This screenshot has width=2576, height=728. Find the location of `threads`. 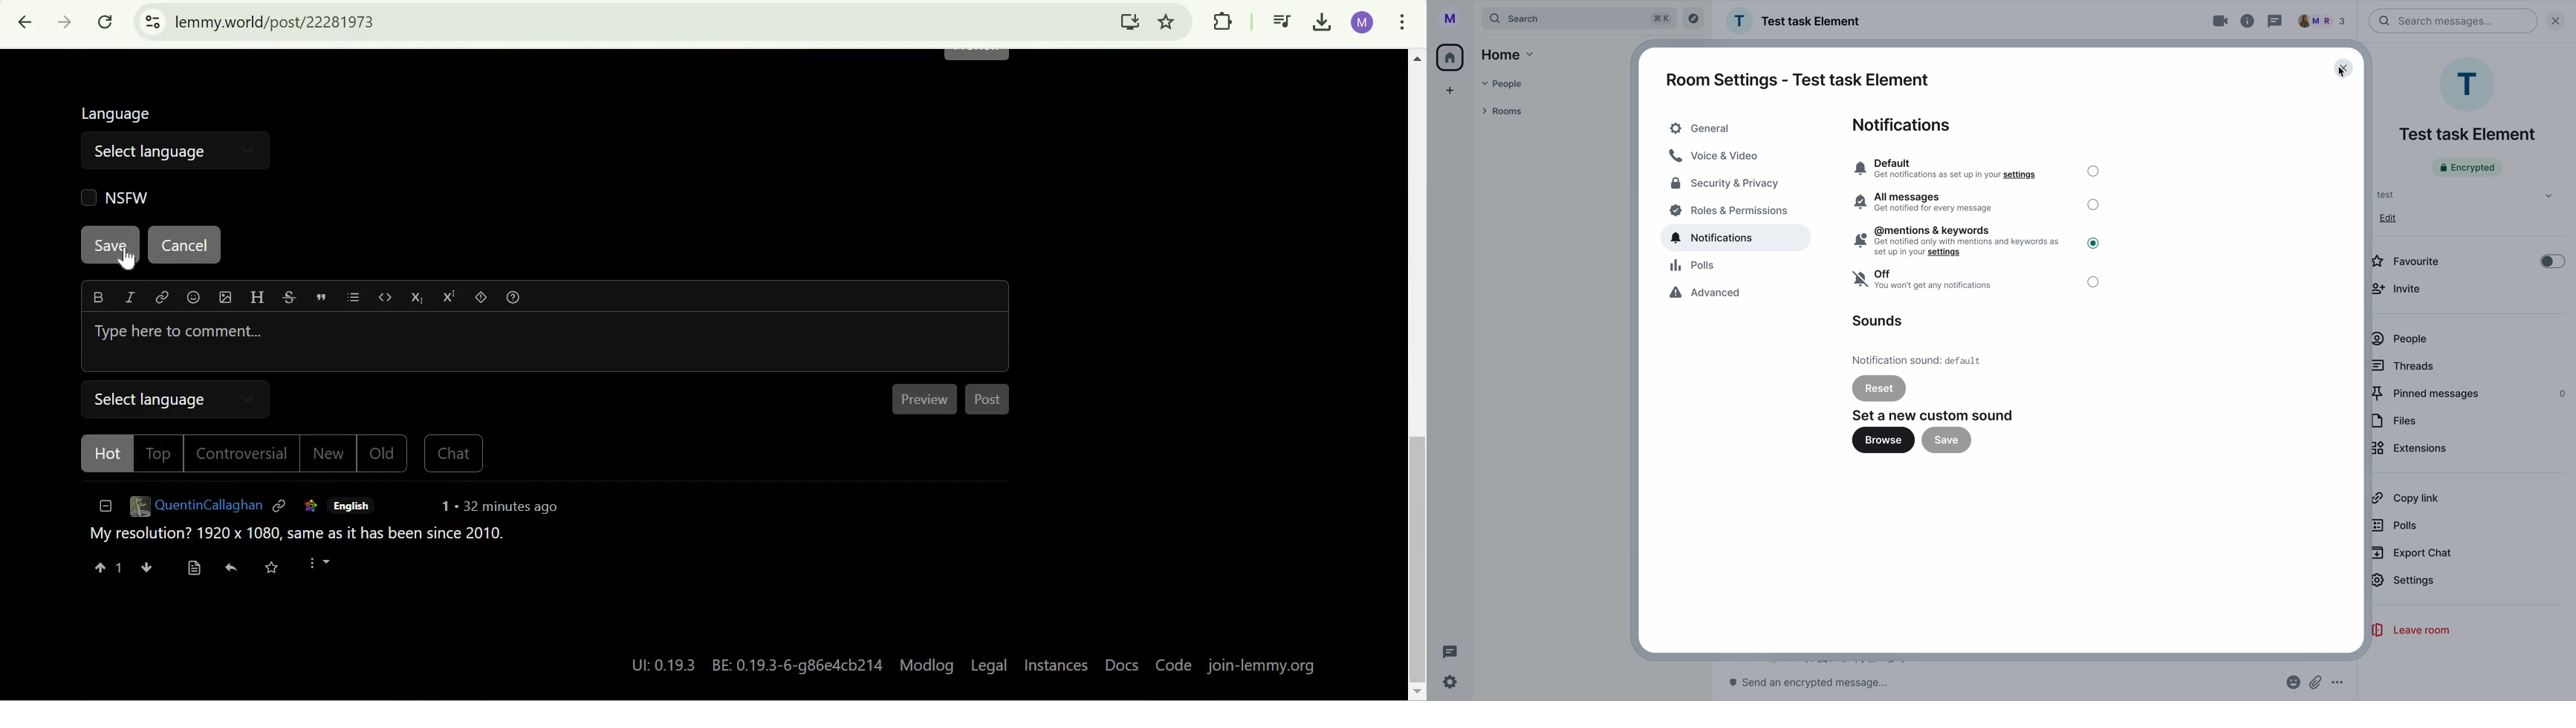

threads is located at coordinates (2275, 21).